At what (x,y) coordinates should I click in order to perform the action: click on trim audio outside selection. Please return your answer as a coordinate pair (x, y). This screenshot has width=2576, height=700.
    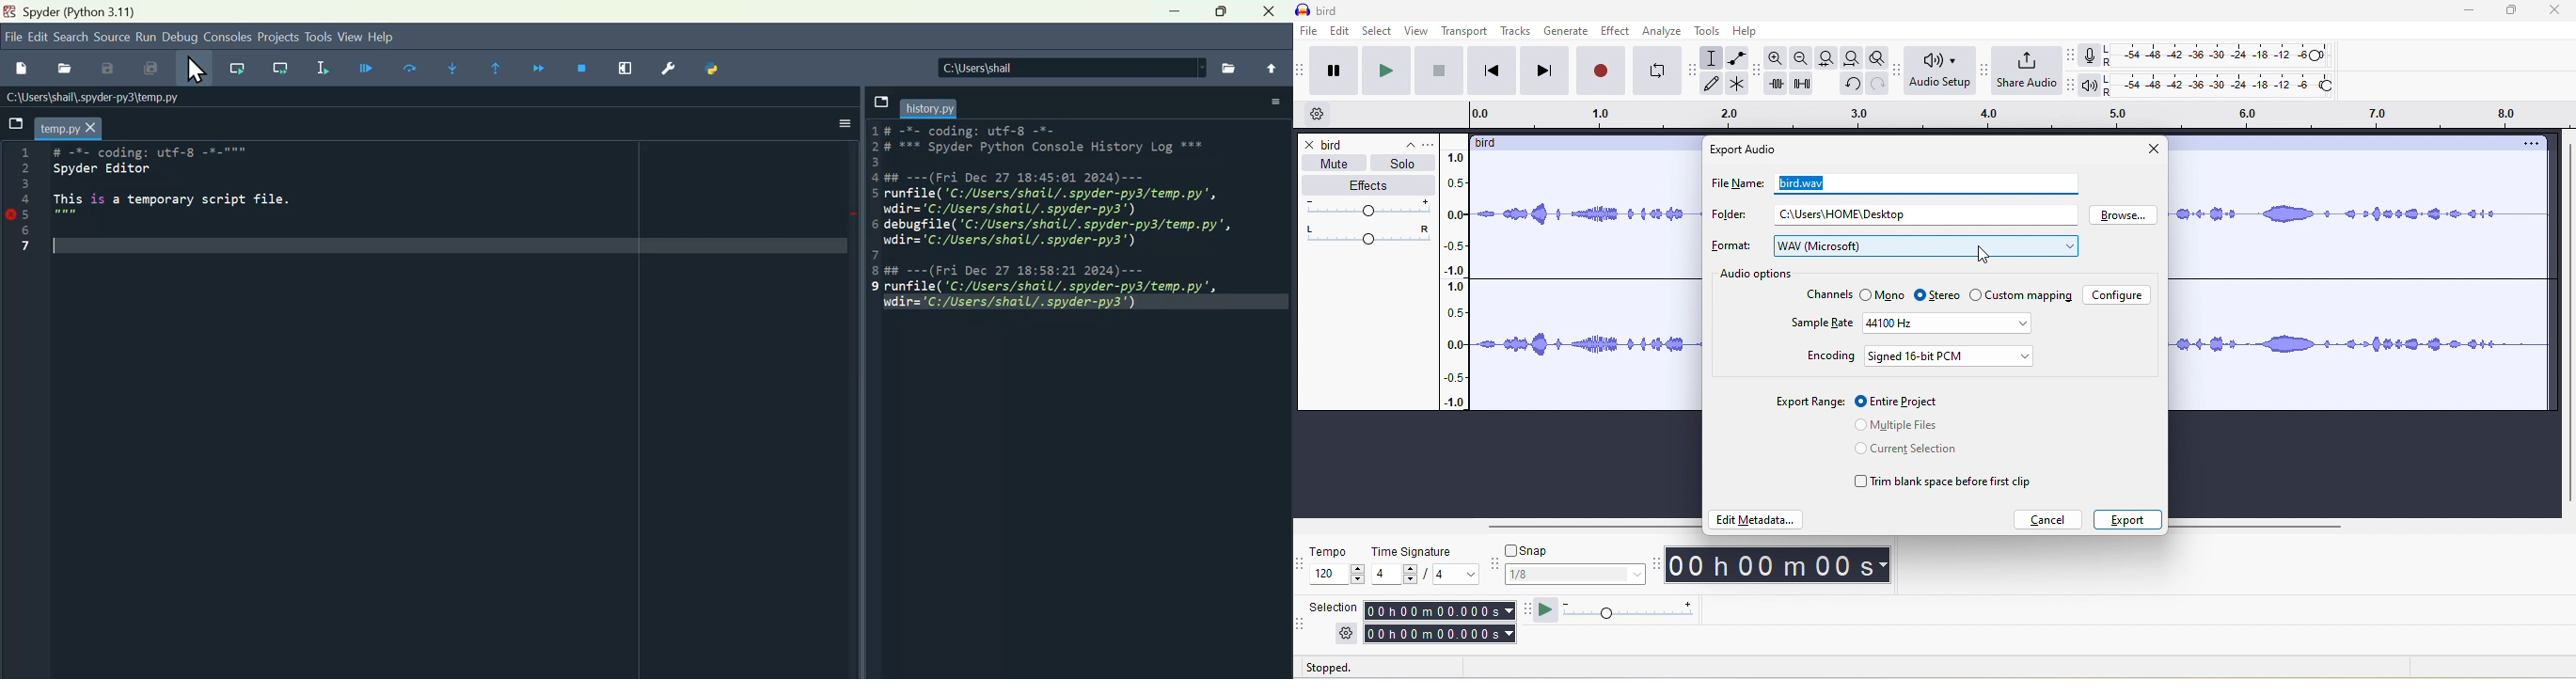
    Looking at the image, I should click on (1779, 87).